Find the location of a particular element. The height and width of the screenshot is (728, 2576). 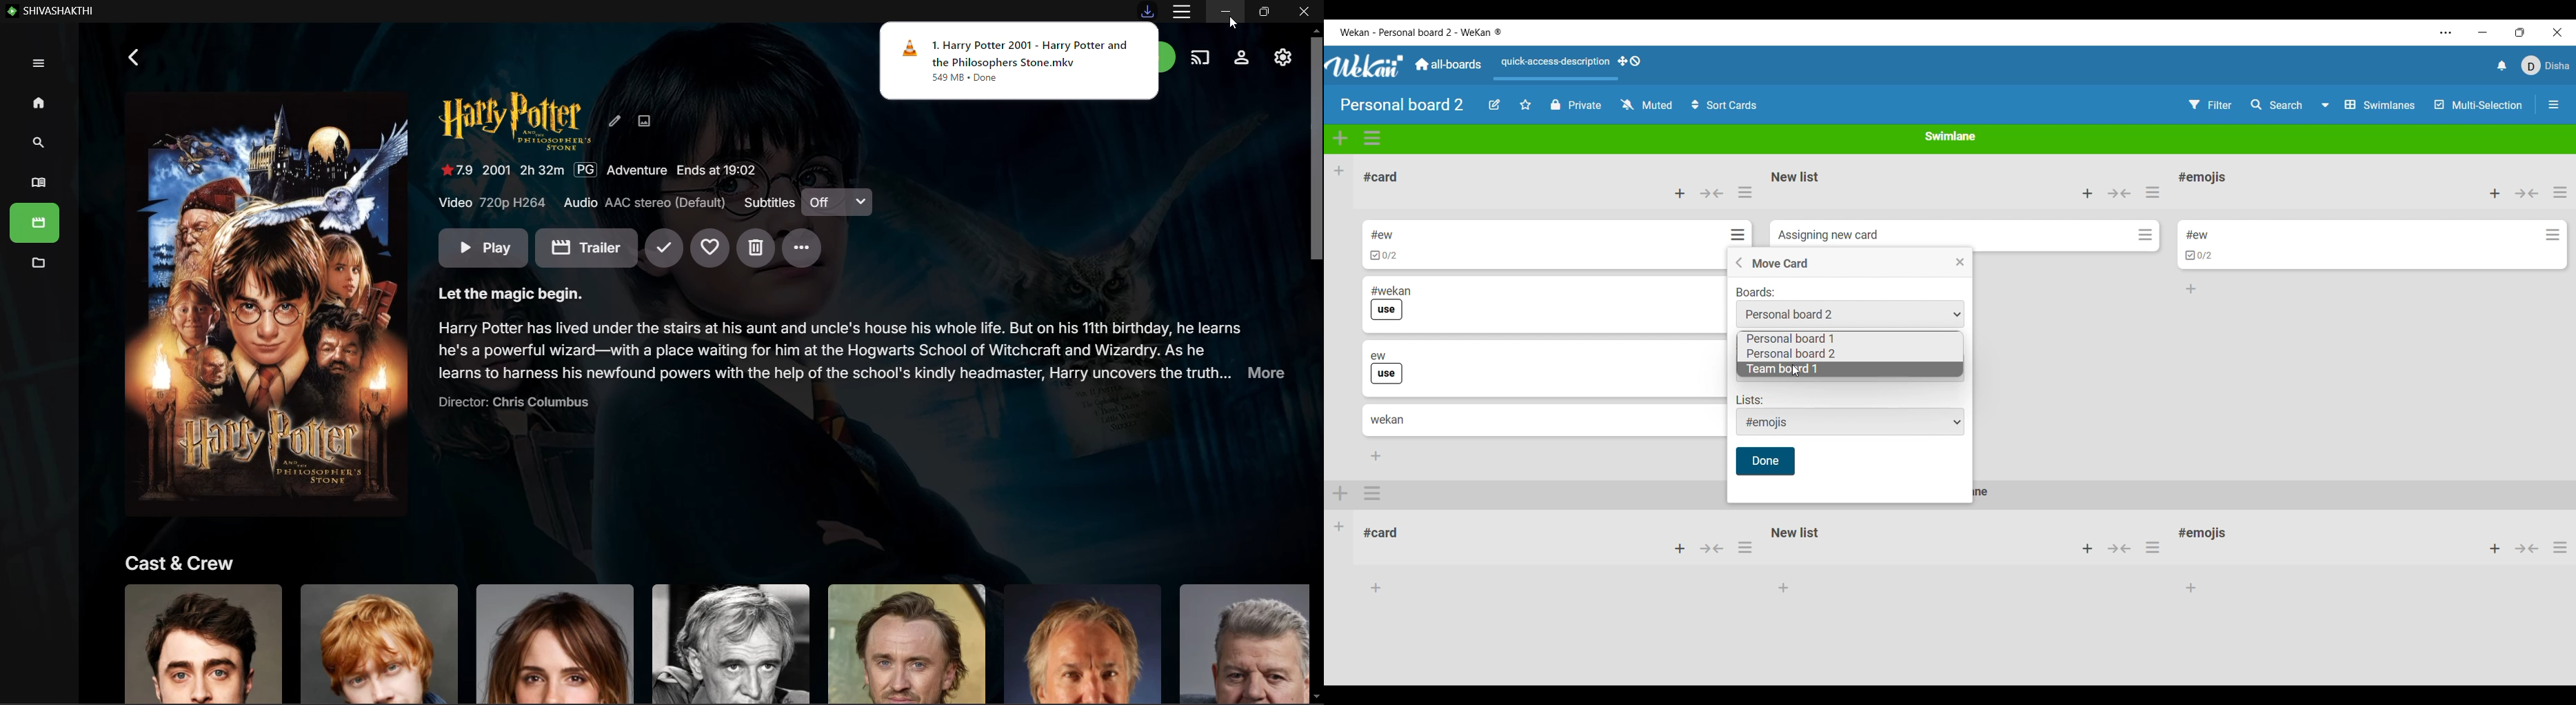

Current account is located at coordinates (2547, 65).